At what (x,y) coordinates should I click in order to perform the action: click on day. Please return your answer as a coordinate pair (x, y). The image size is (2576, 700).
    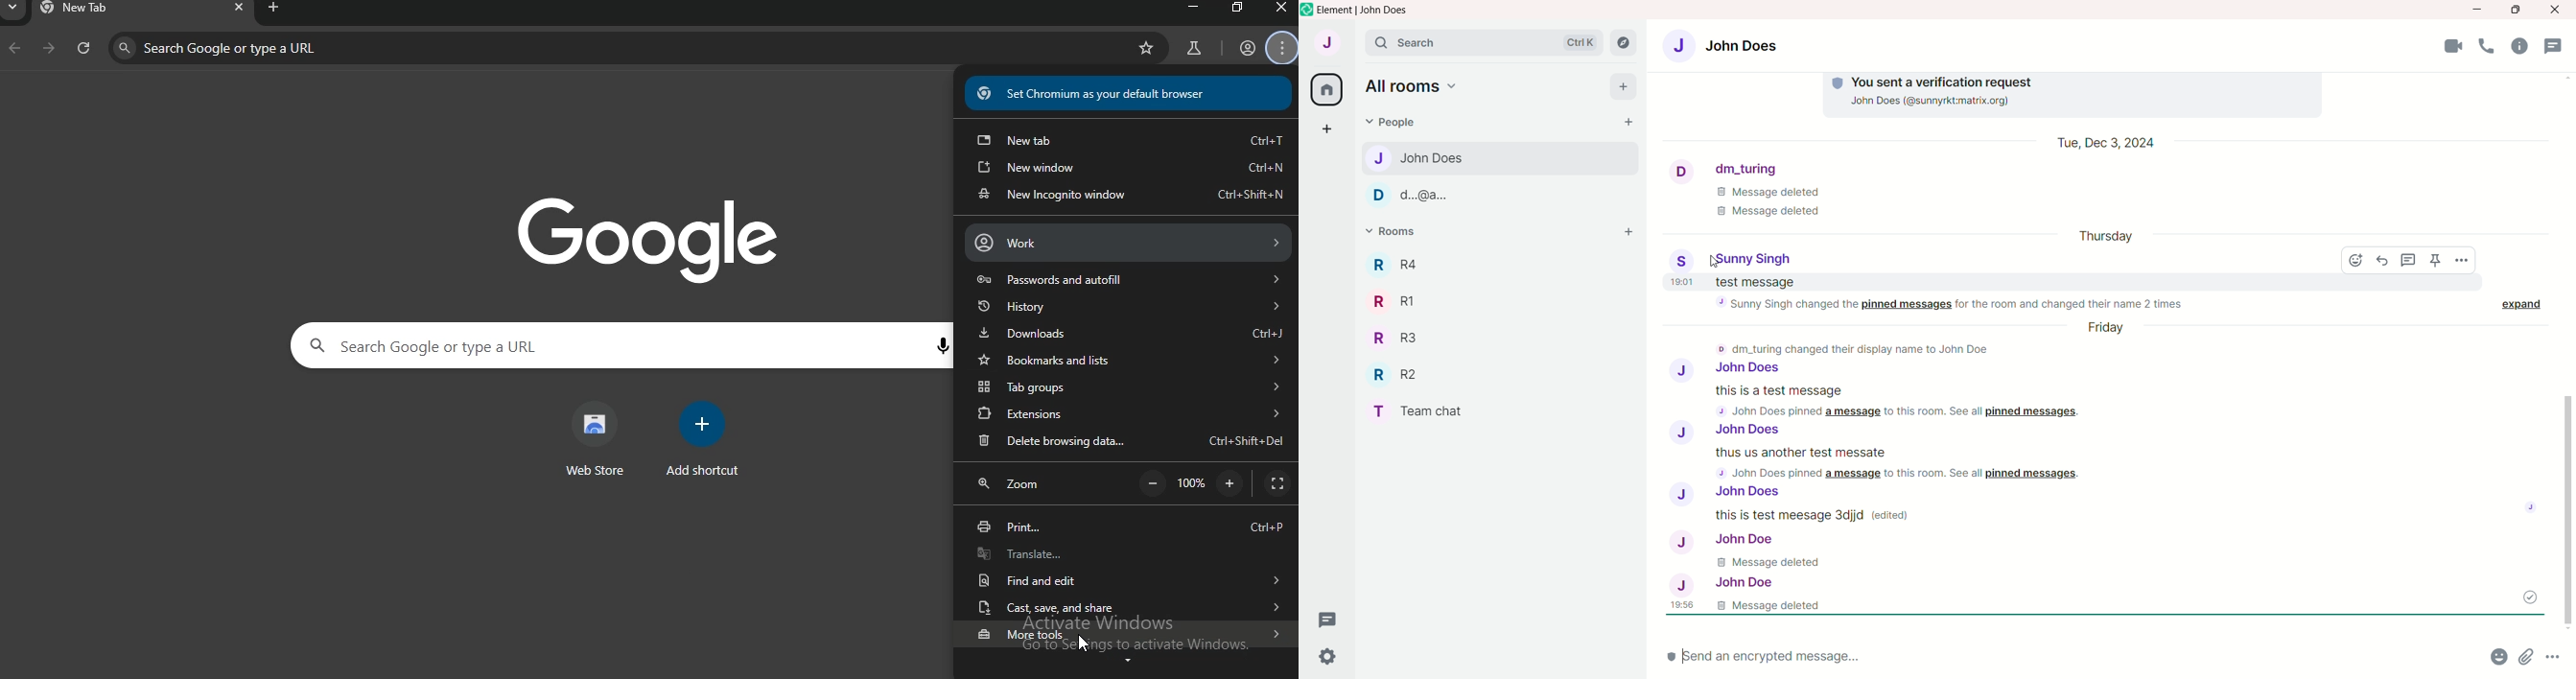
    Looking at the image, I should click on (2109, 326).